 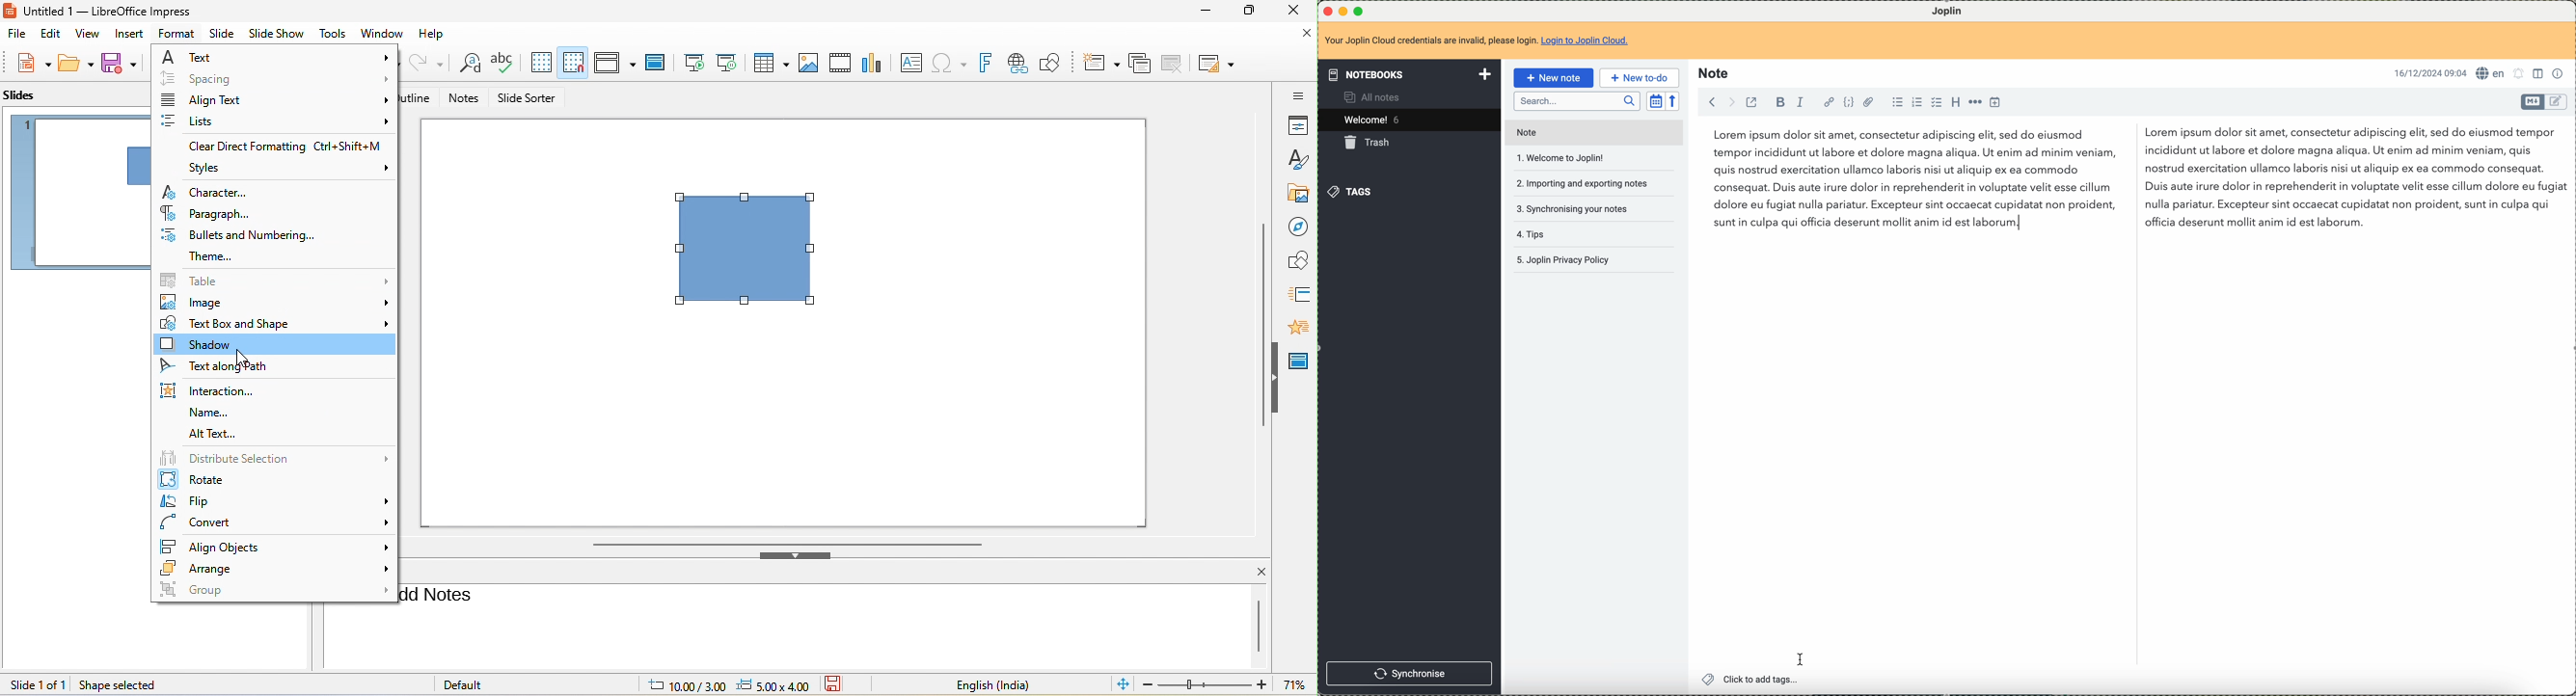 What do you see at coordinates (276, 303) in the screenshot?
I see `image` at bounding box center [276, 303].